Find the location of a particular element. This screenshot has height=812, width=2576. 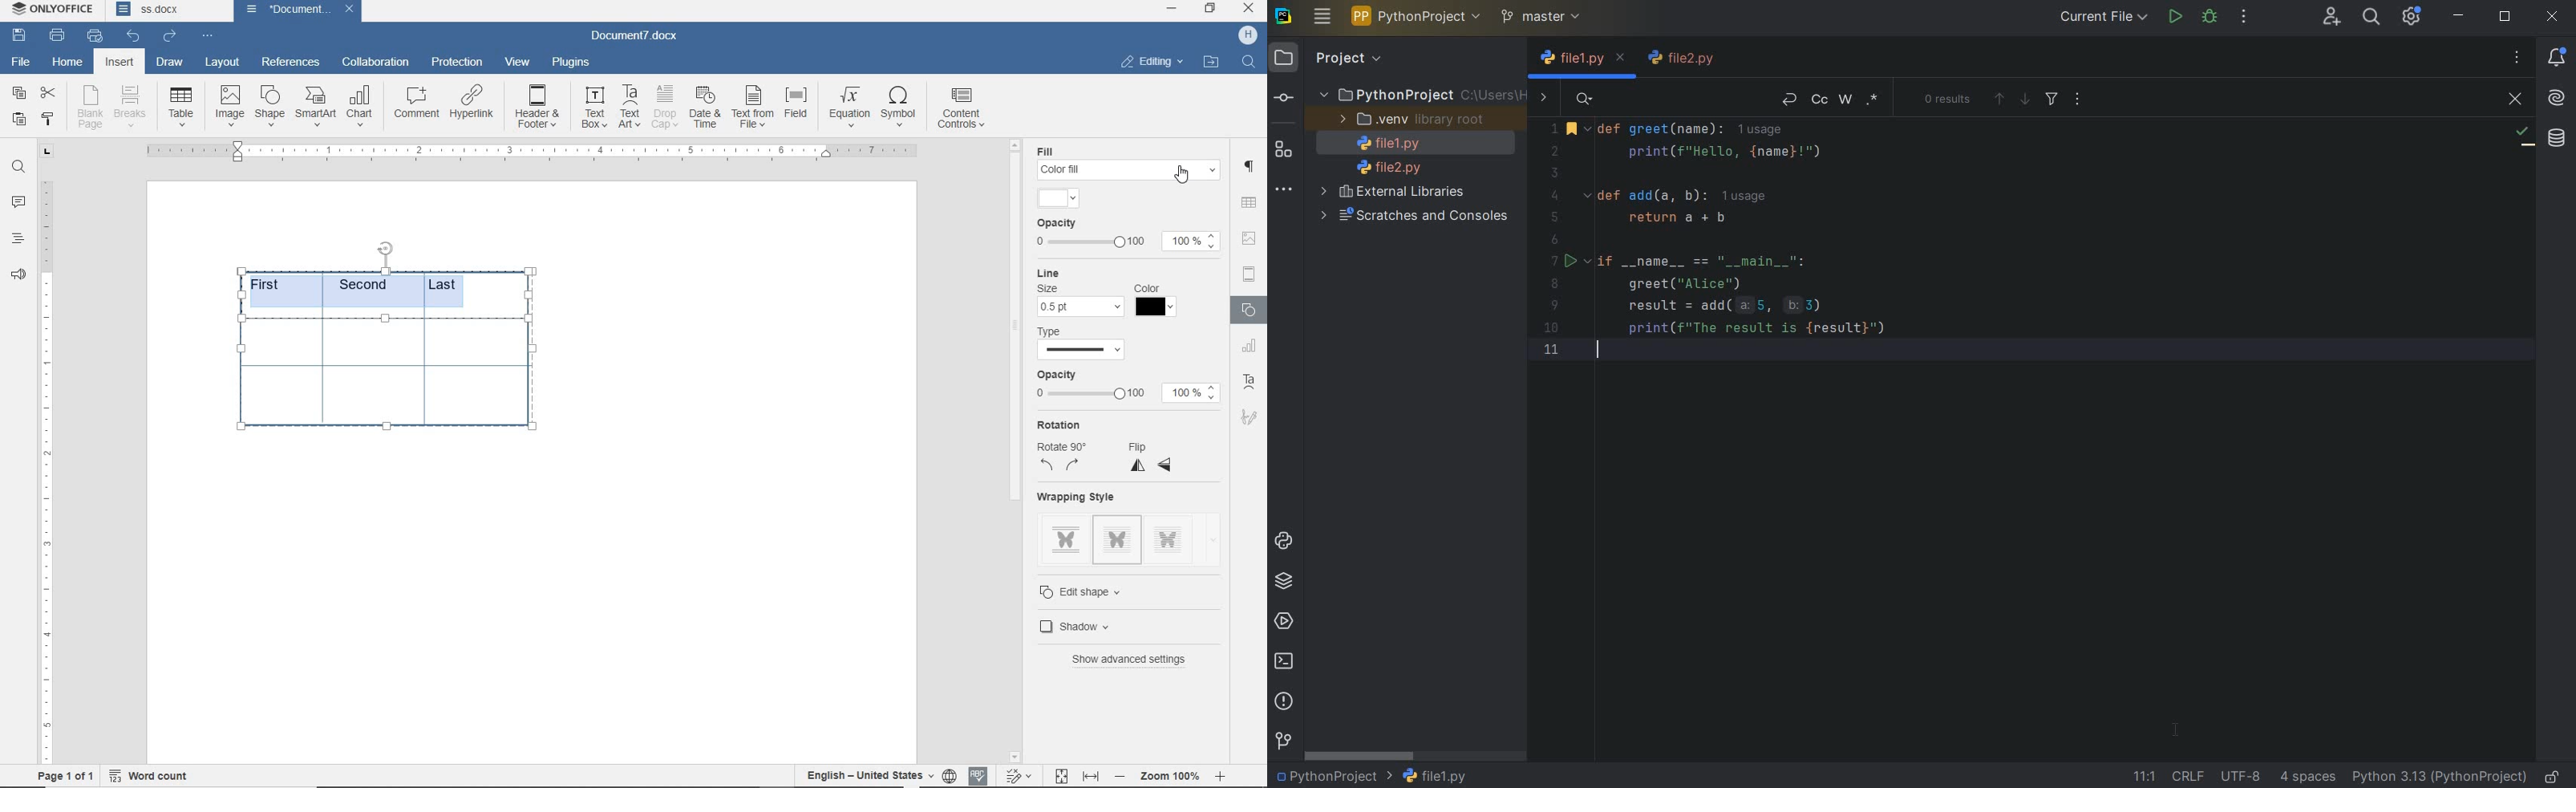

FILE NAME 1 is located at coordinates (1383, 144).